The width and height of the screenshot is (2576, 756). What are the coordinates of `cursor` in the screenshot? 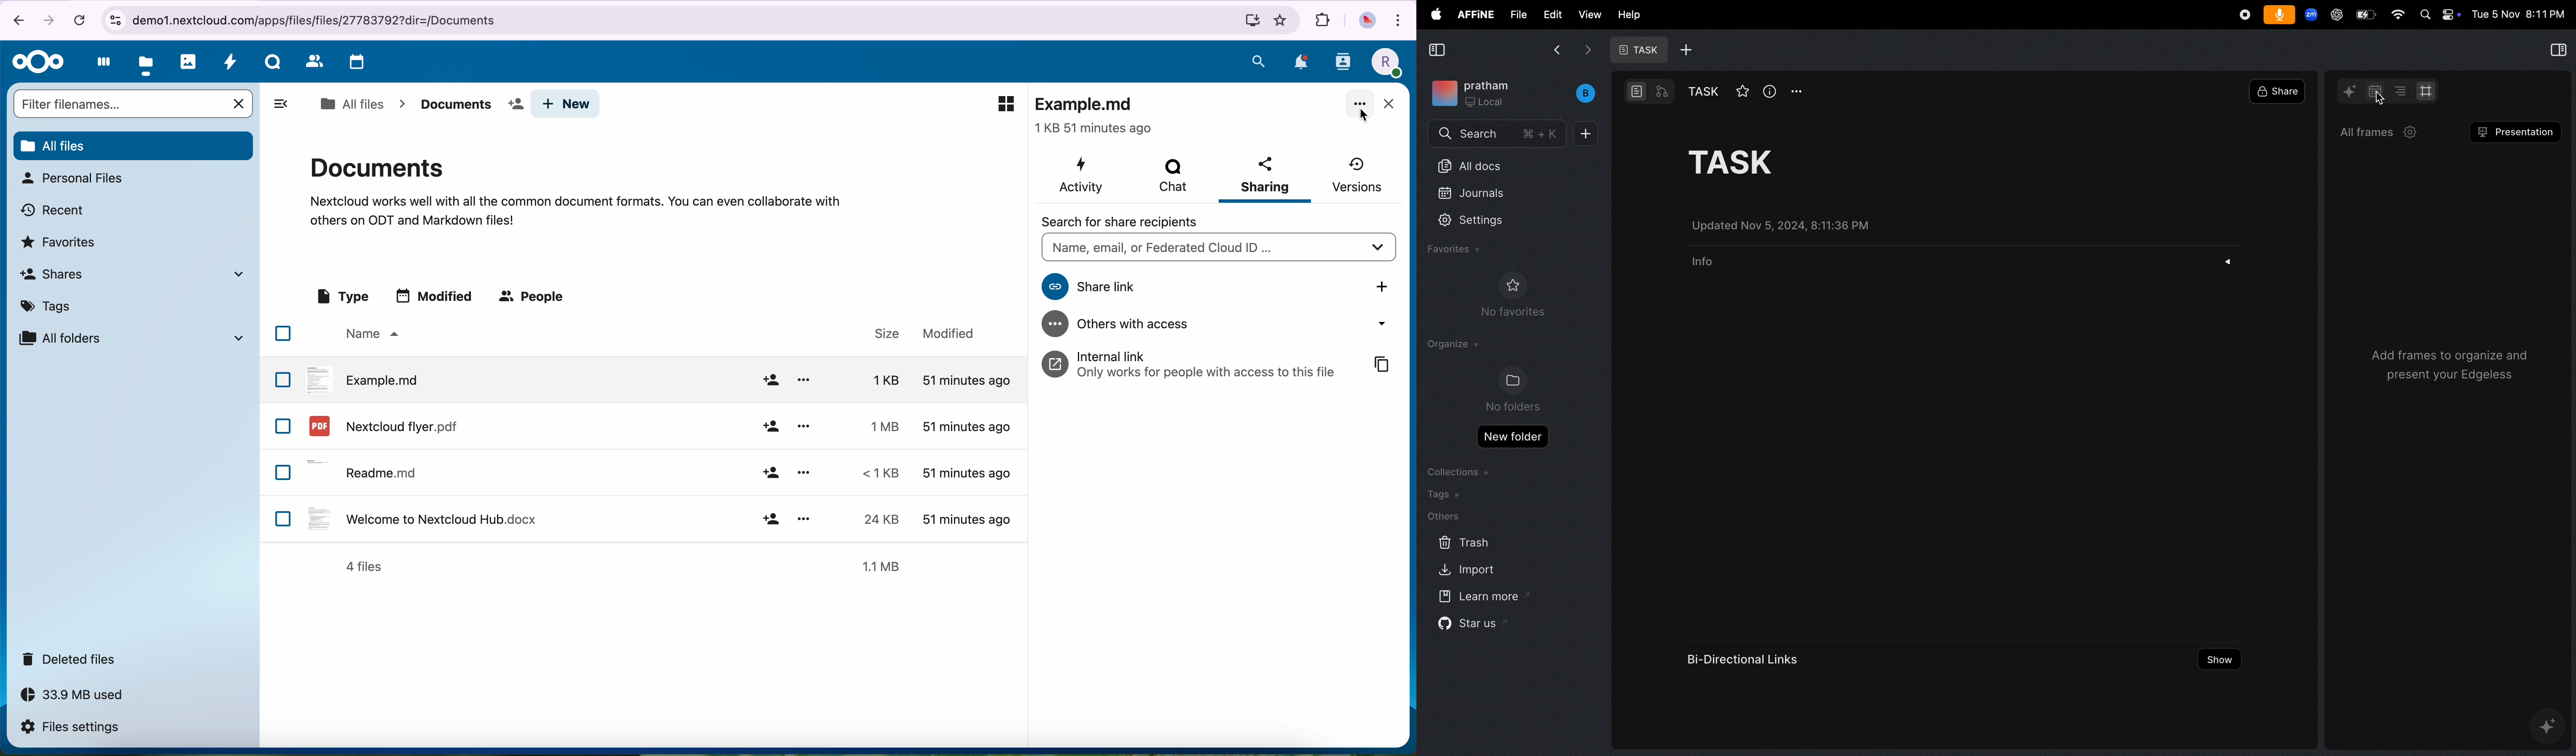 It's located at (1364, 114).